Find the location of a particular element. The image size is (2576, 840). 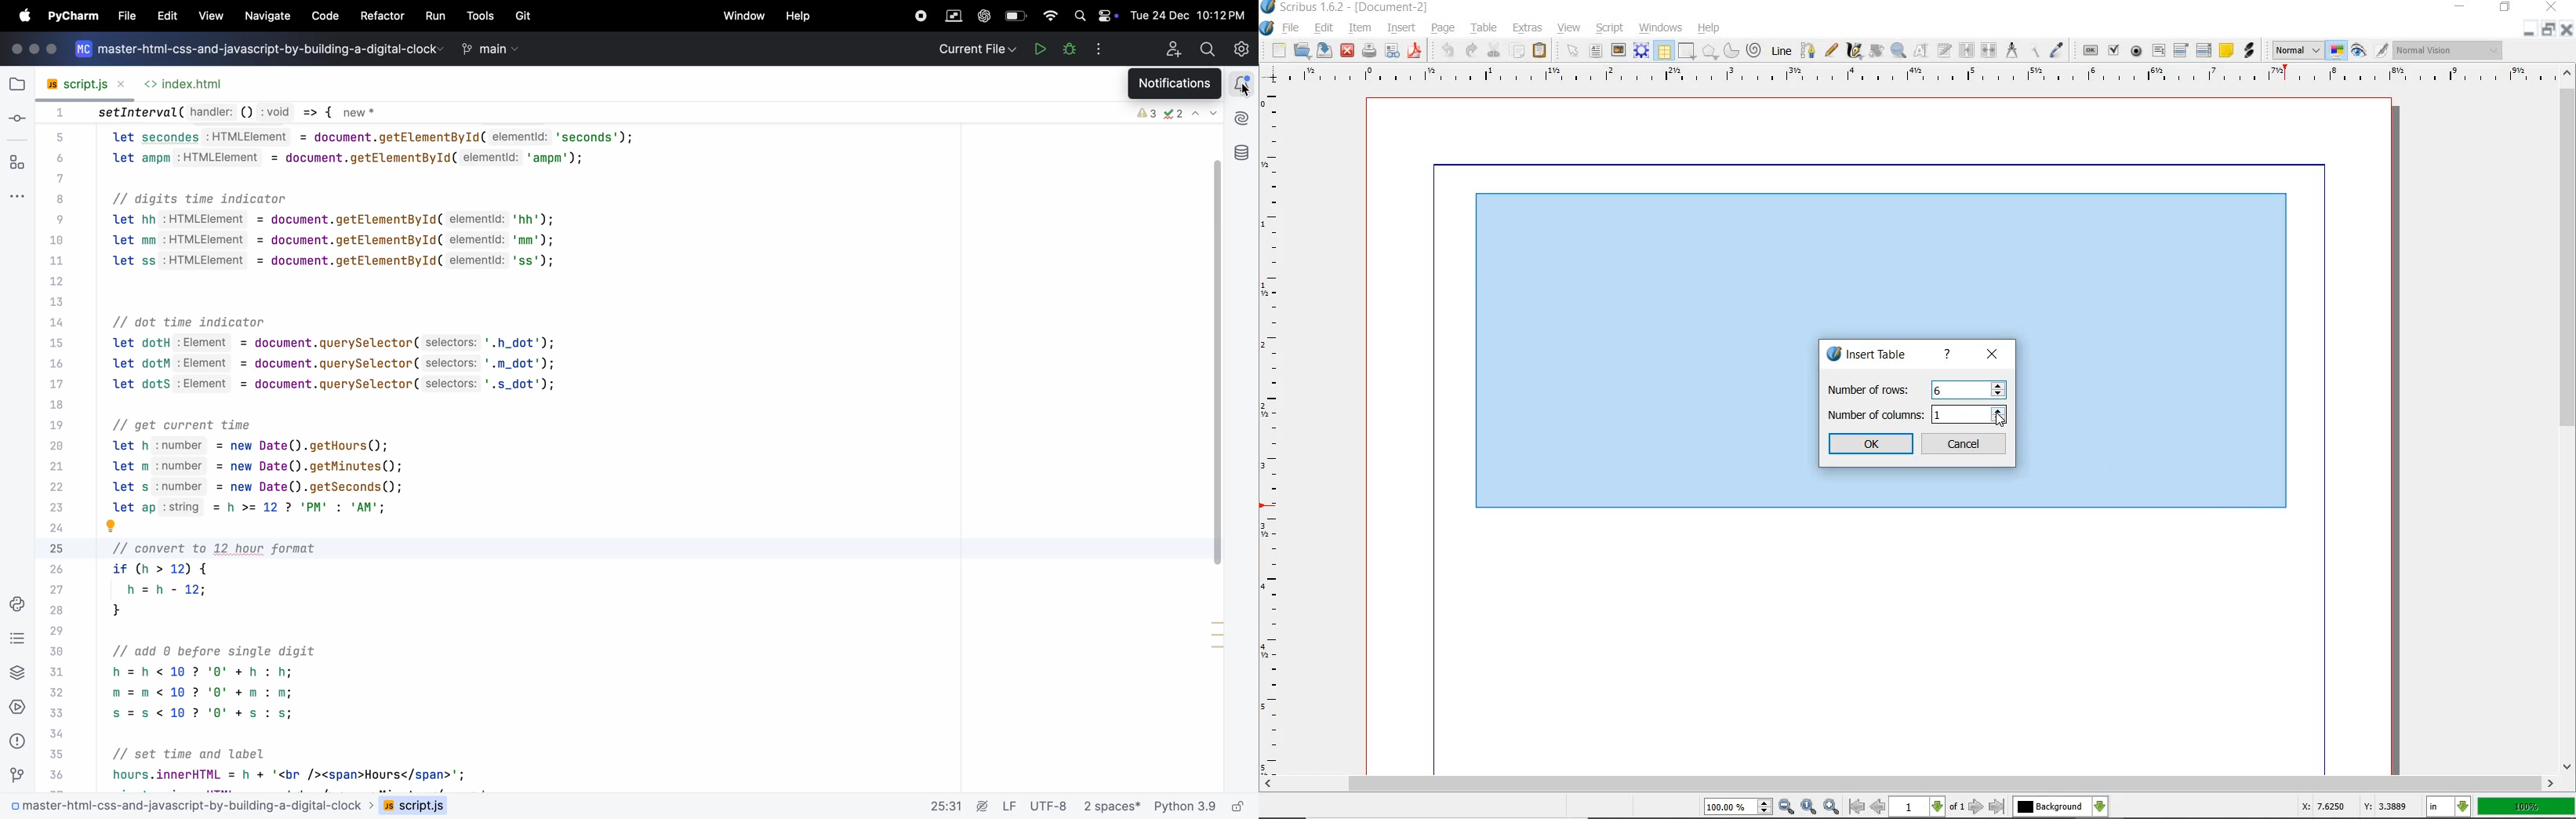

pdf checkbox is located at coordinates (2112, 50).